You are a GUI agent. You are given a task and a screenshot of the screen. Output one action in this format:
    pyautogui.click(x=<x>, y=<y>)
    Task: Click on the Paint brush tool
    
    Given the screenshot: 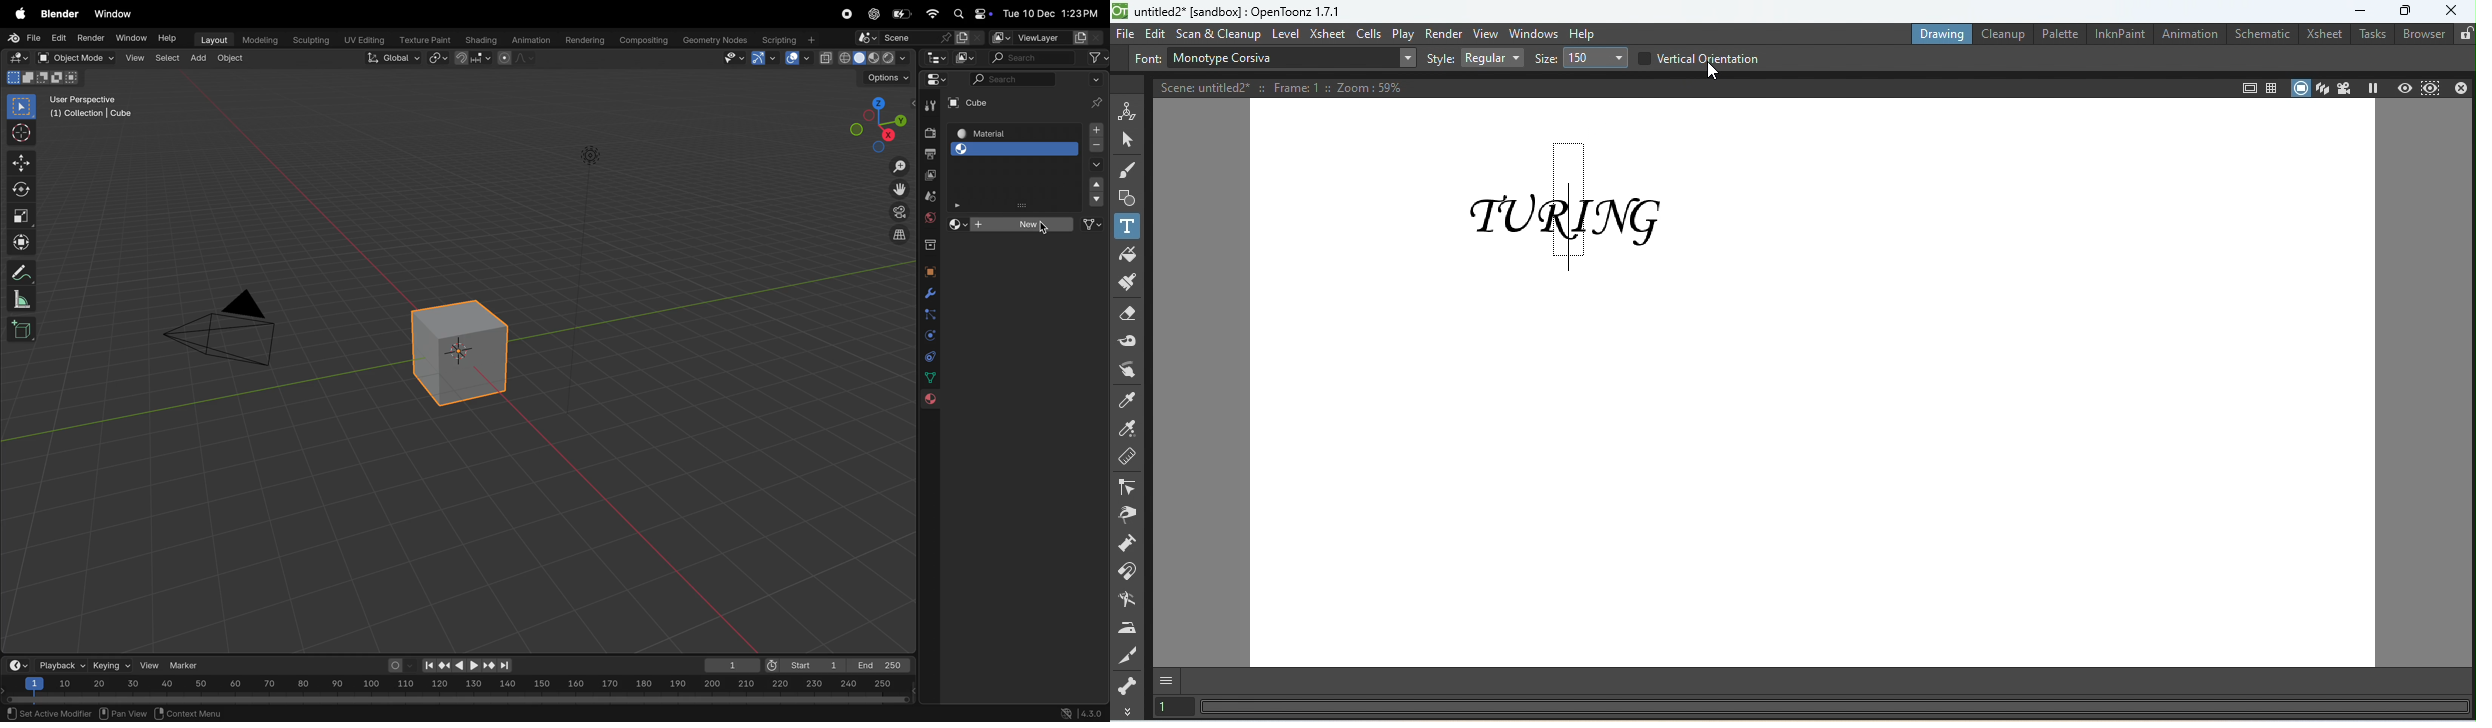 What is the action you would take?
    pyautogui.click(x=1126, y=281)
    